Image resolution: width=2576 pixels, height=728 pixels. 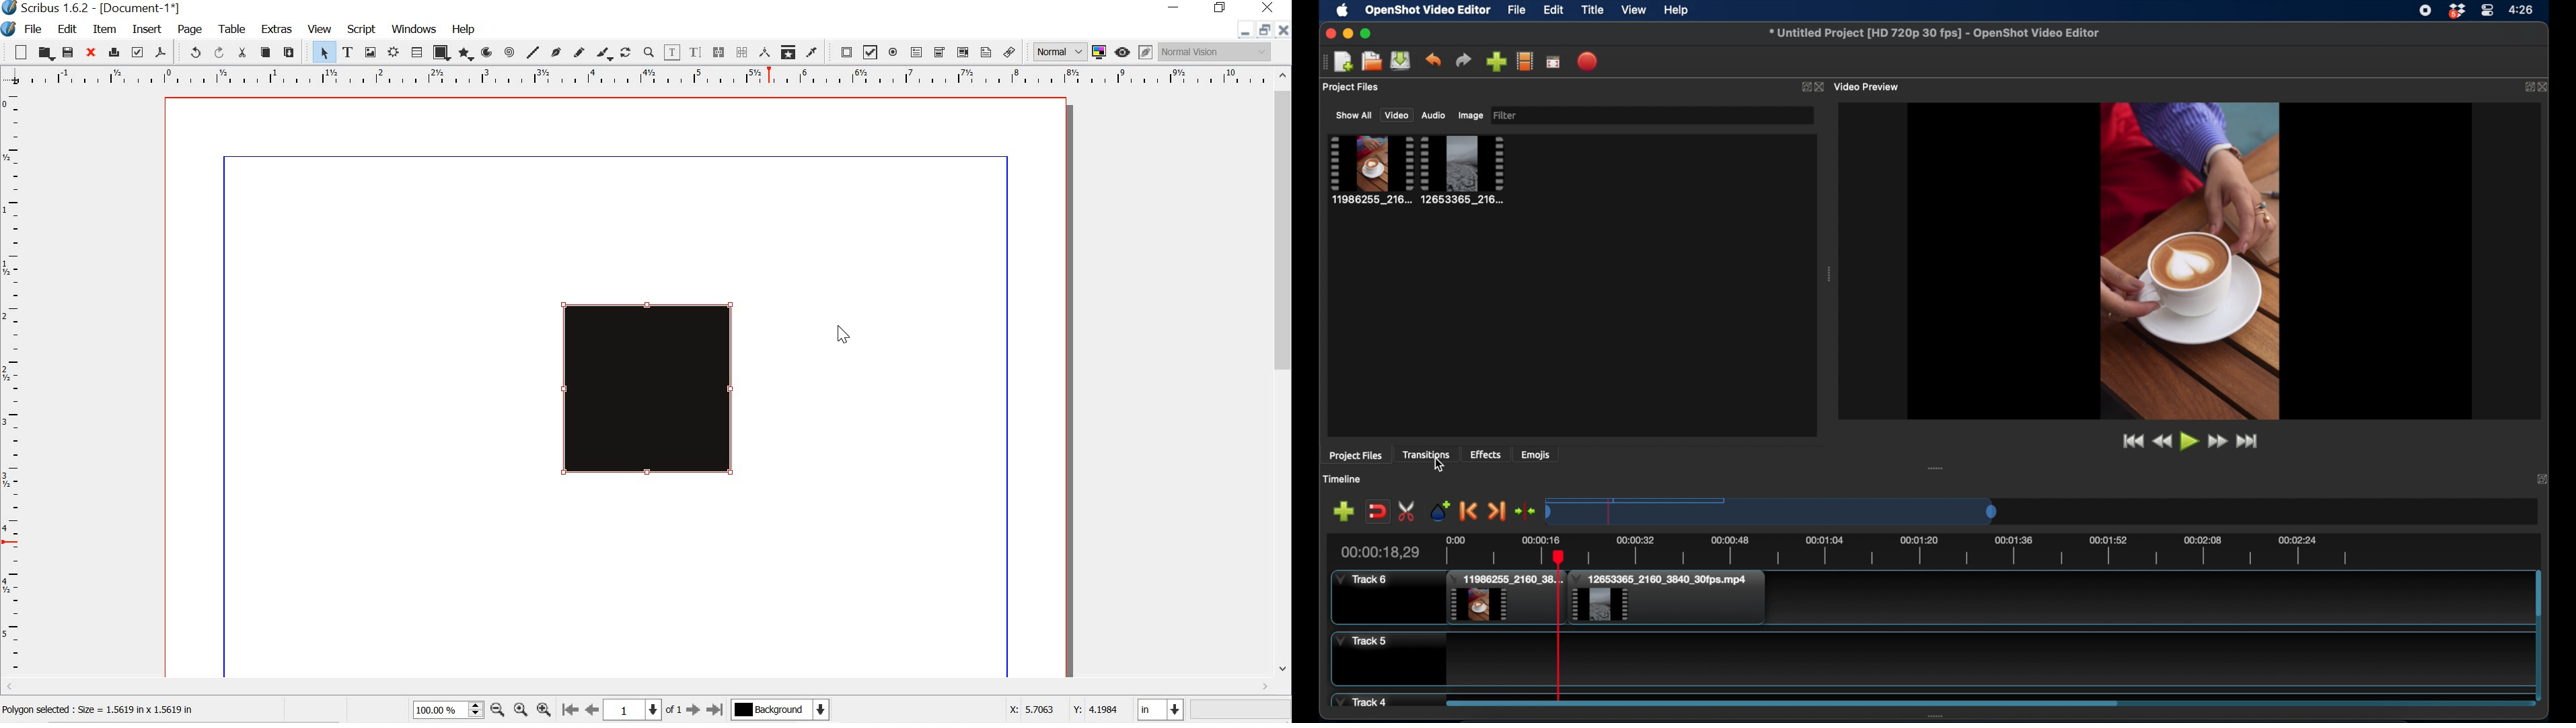 I want to click on edit text with story editor, so click(x=698, y=53).